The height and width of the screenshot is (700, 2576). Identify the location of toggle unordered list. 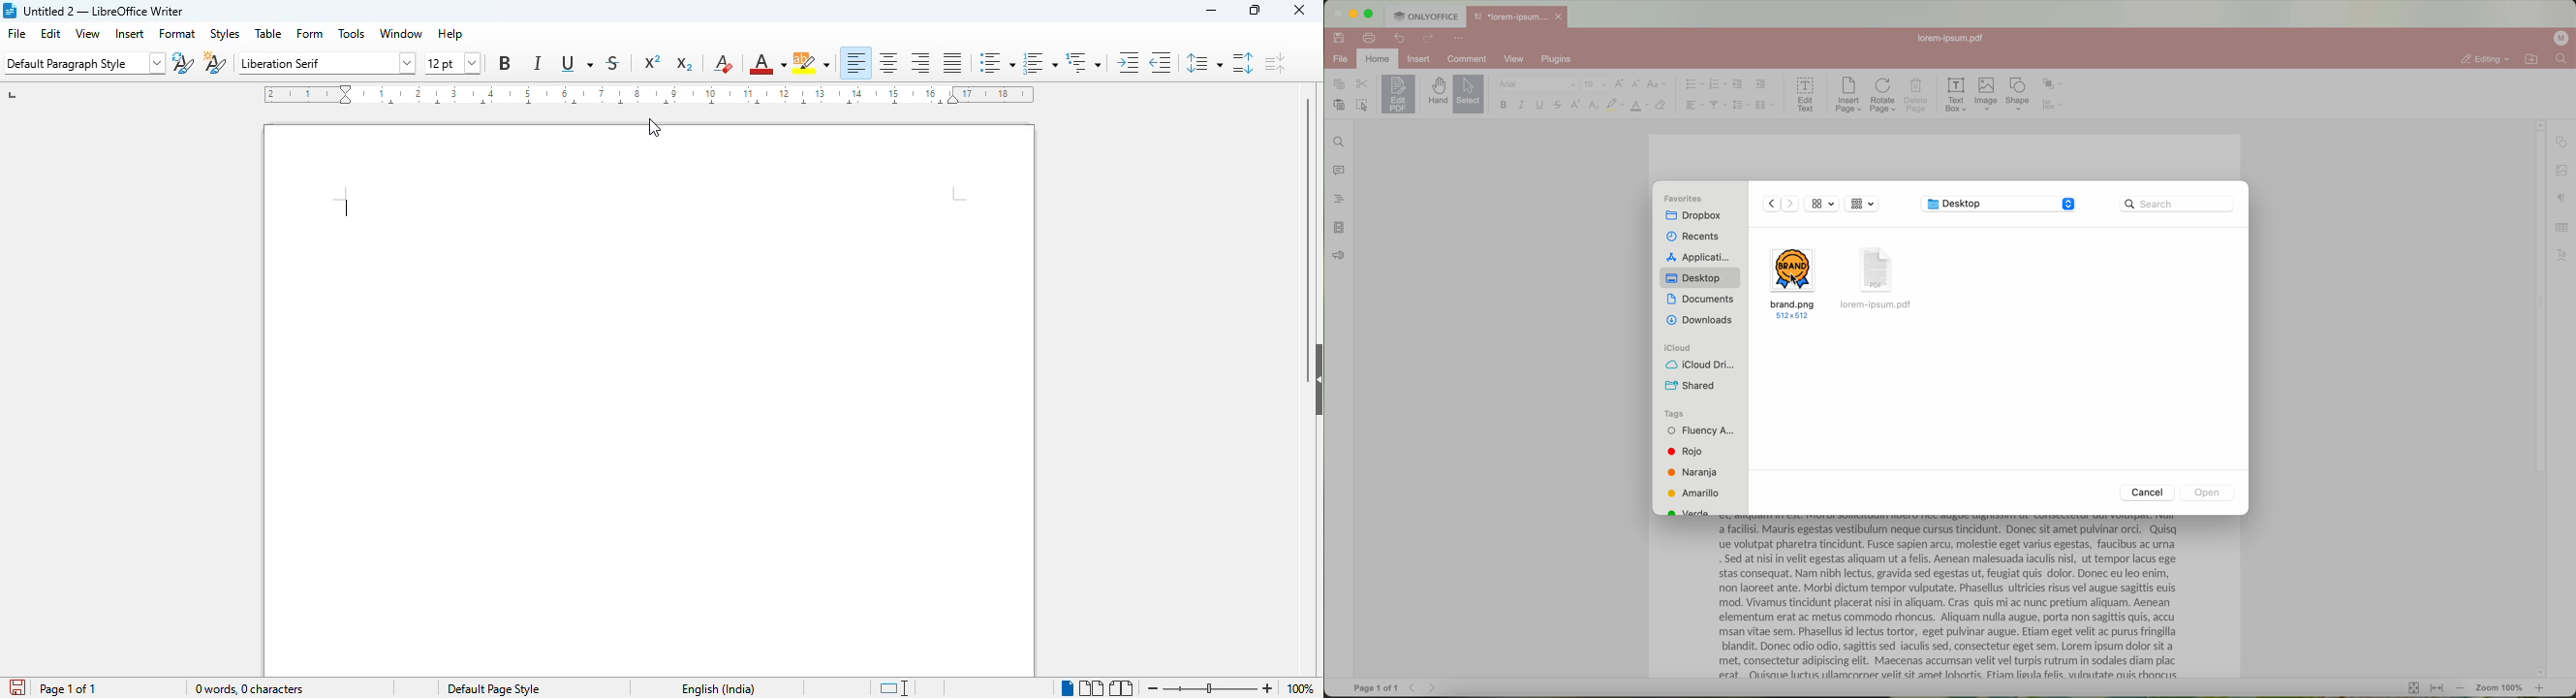
(996, 63).